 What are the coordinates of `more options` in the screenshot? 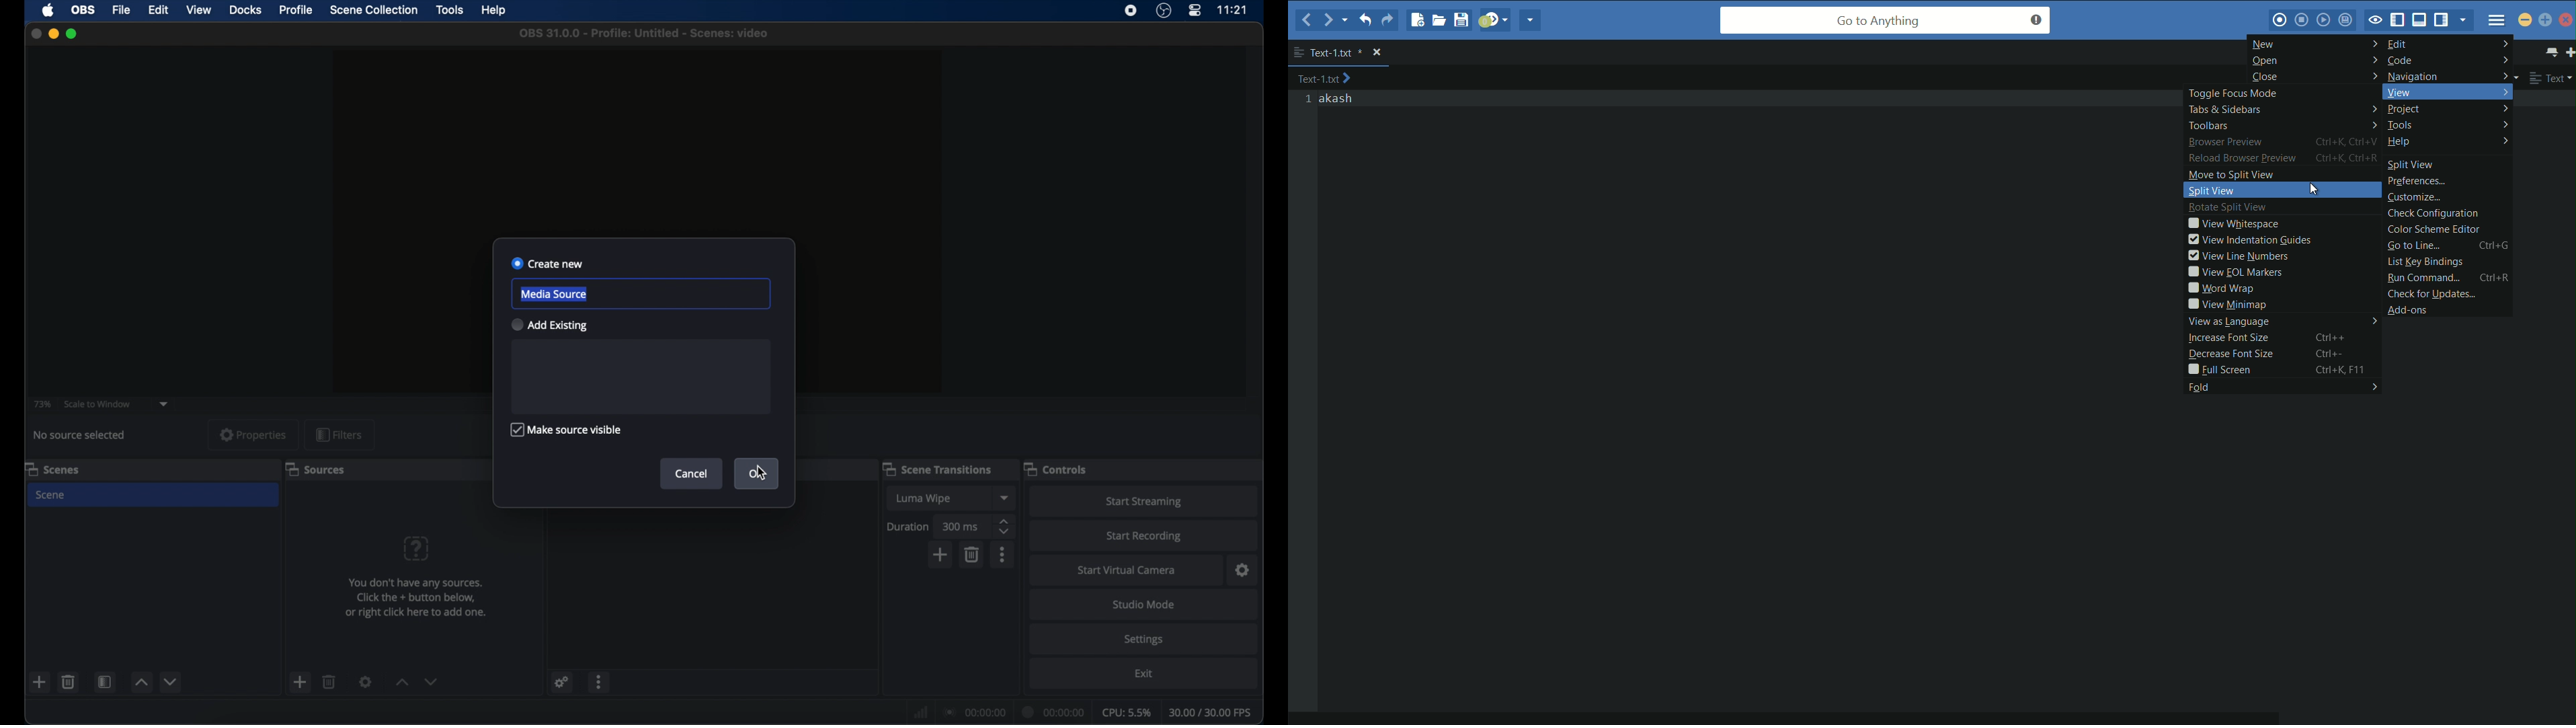 It's located at (599, 681).